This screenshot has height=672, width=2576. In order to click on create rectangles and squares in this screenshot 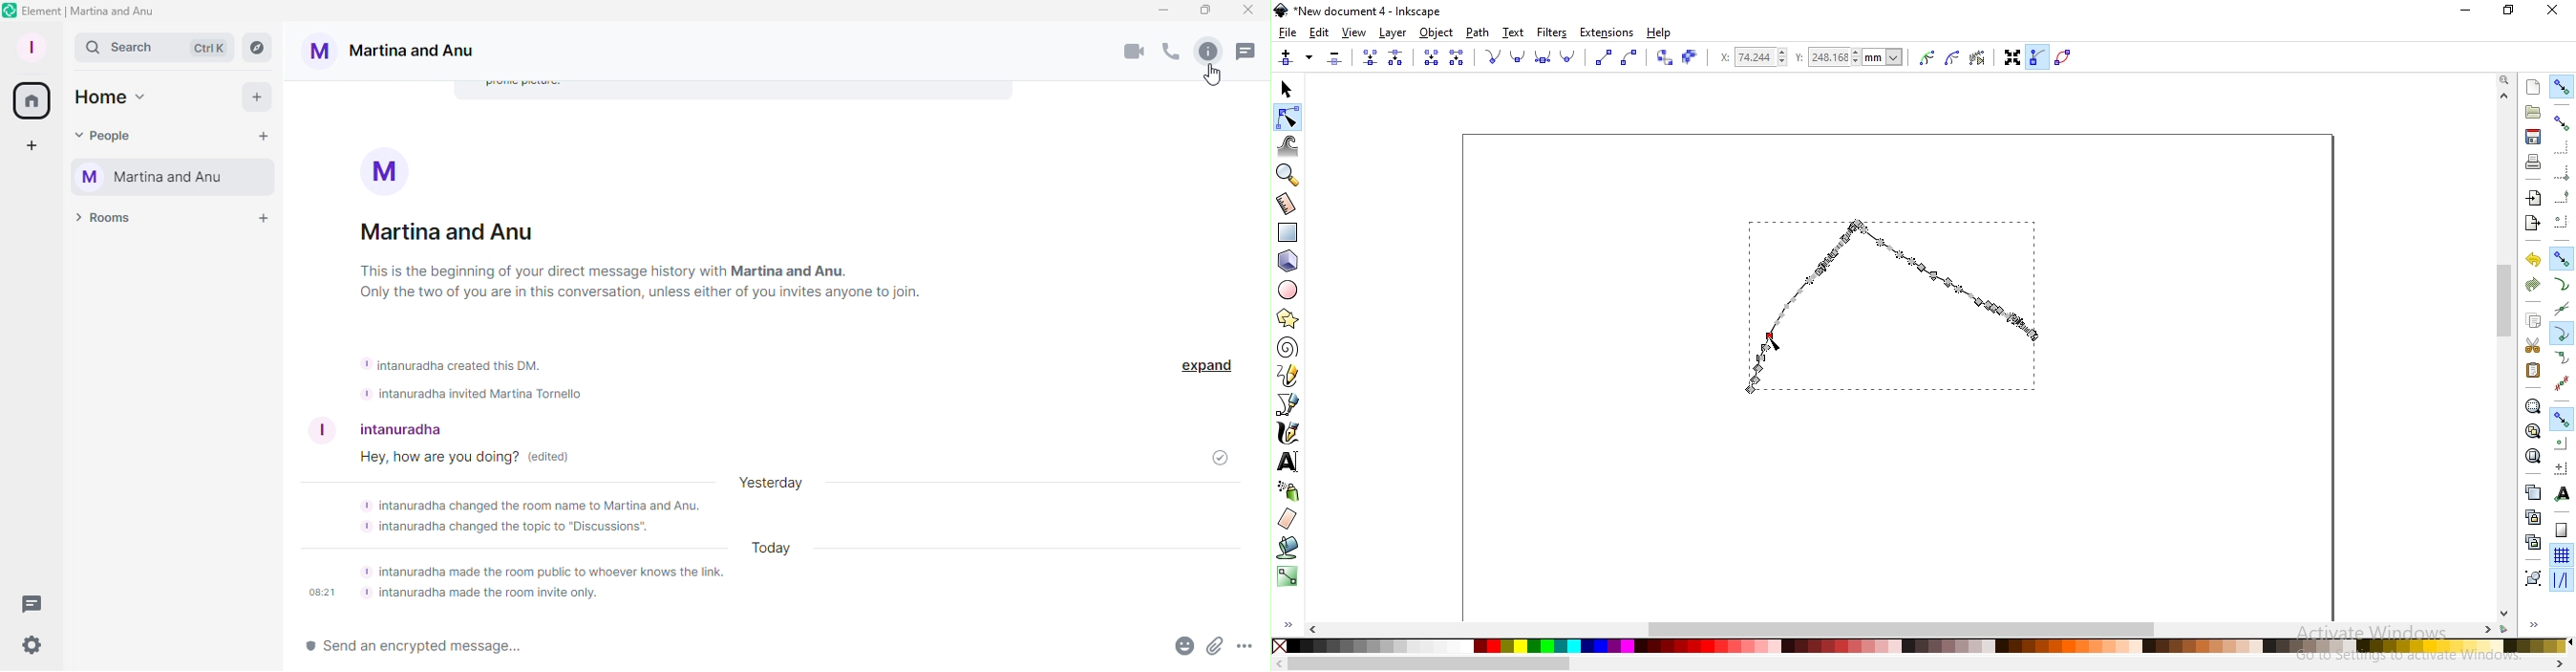, I will do `click(1287, 232)`.